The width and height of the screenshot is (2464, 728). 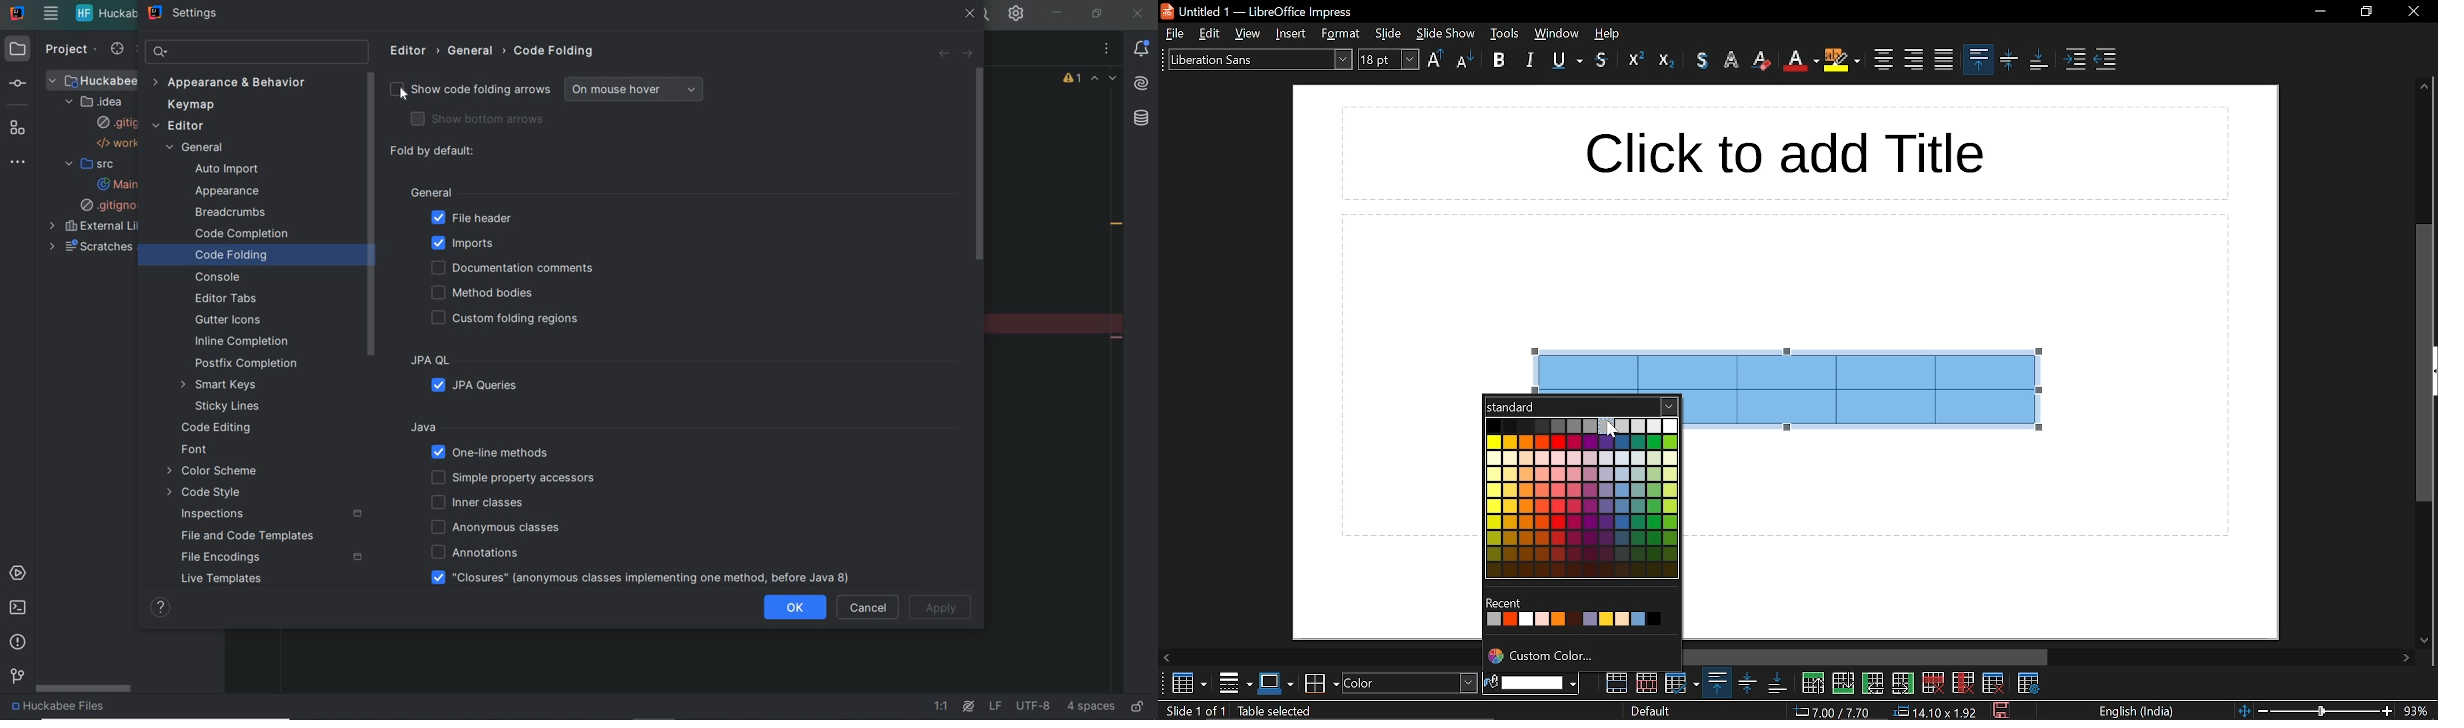 I want to click on selected cells, so click(x=1871, y=389).